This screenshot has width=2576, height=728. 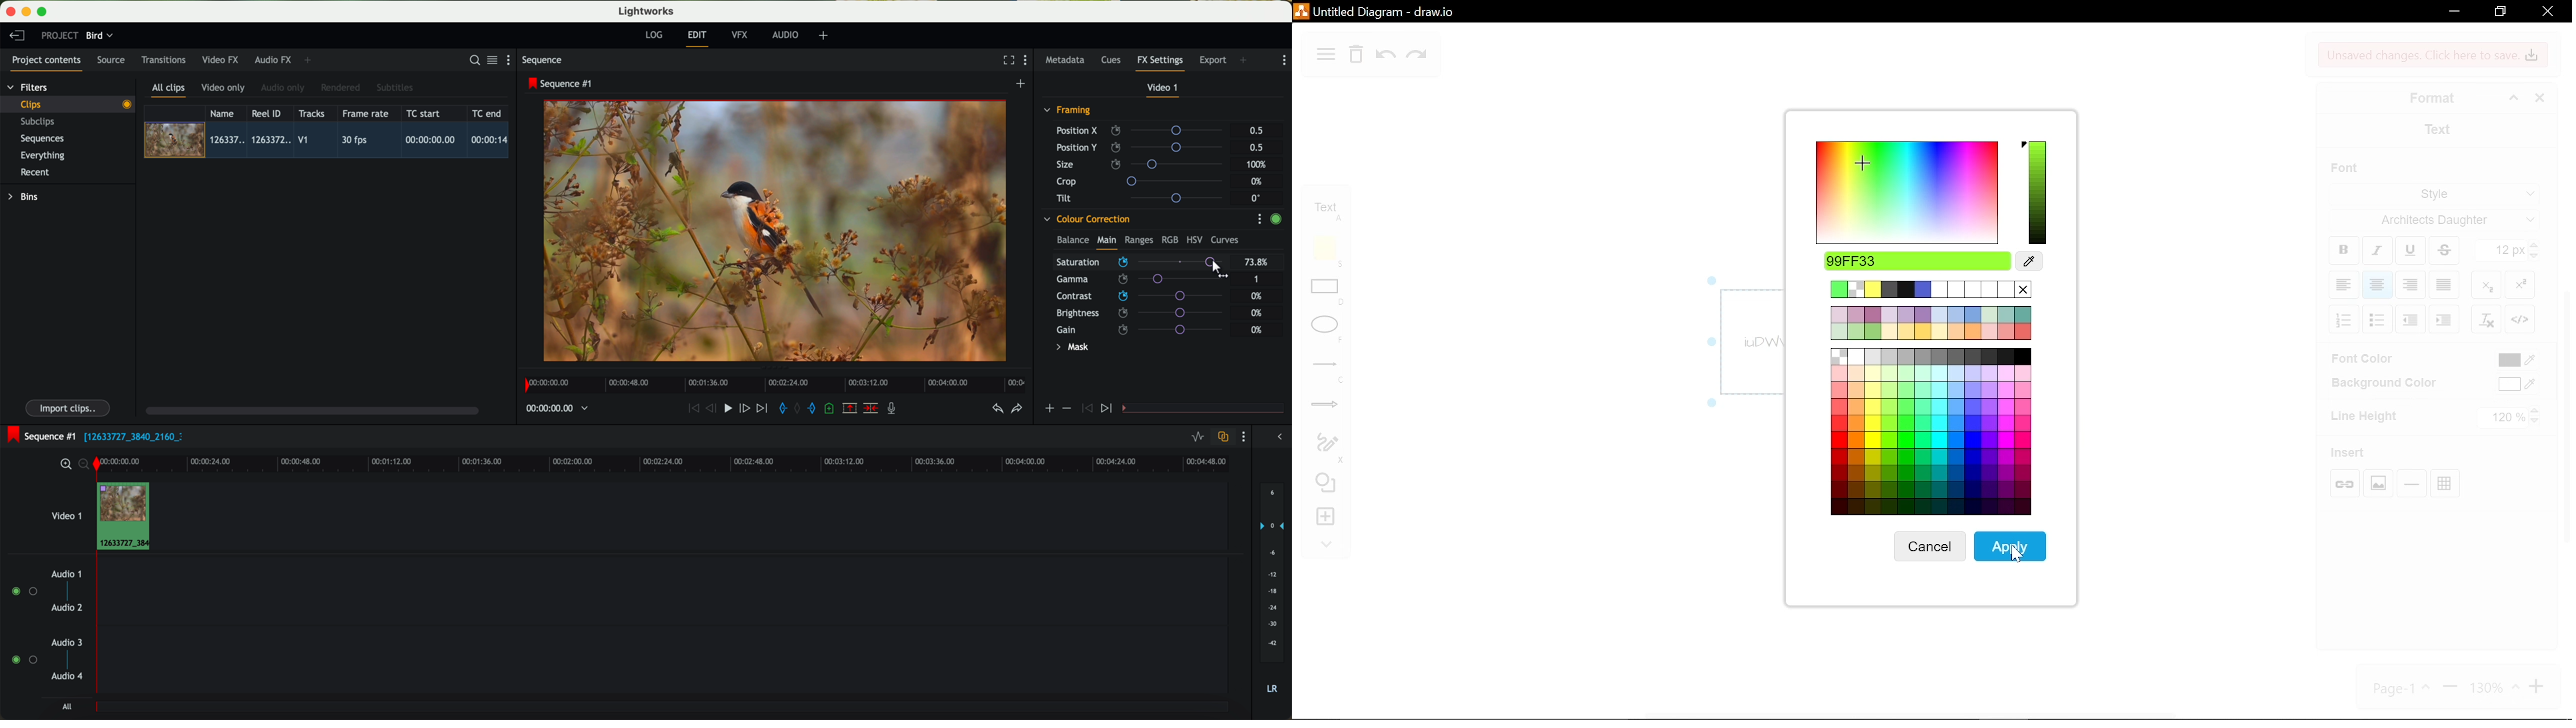 I want to click on bins, so click(x=25, y=197).